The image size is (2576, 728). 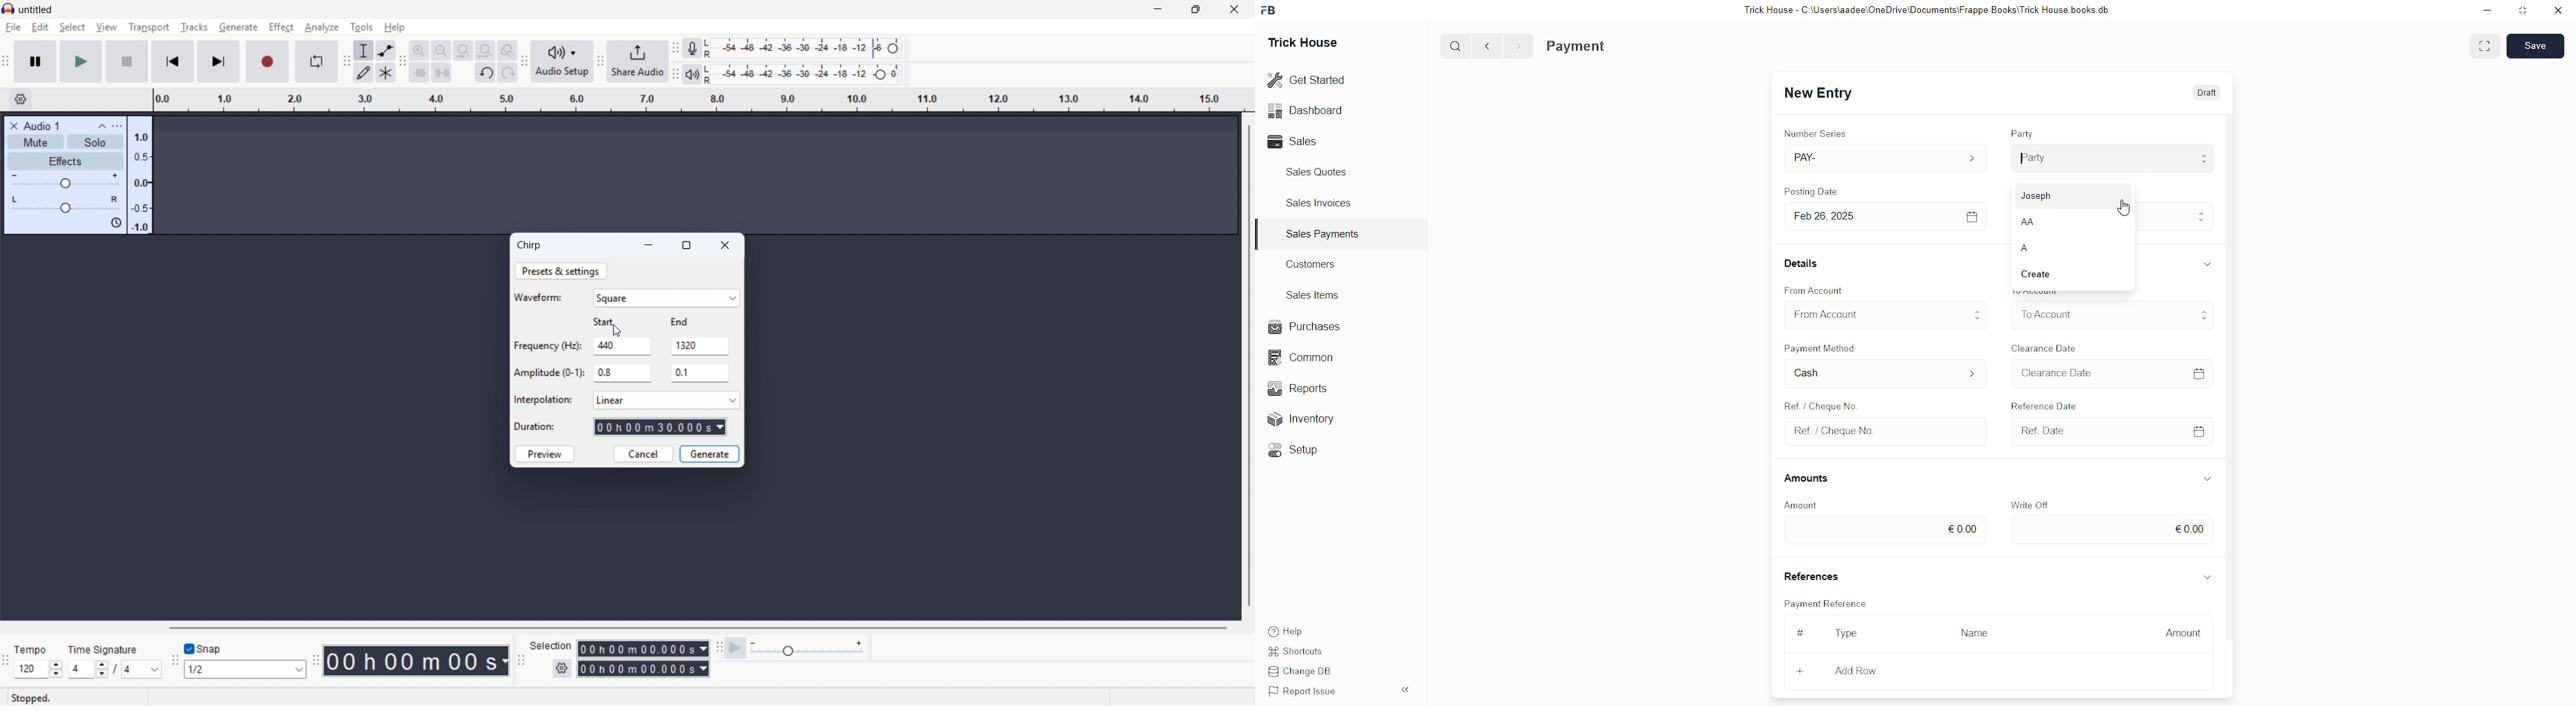 I want to click on Save, so click(x=2535, y=45).